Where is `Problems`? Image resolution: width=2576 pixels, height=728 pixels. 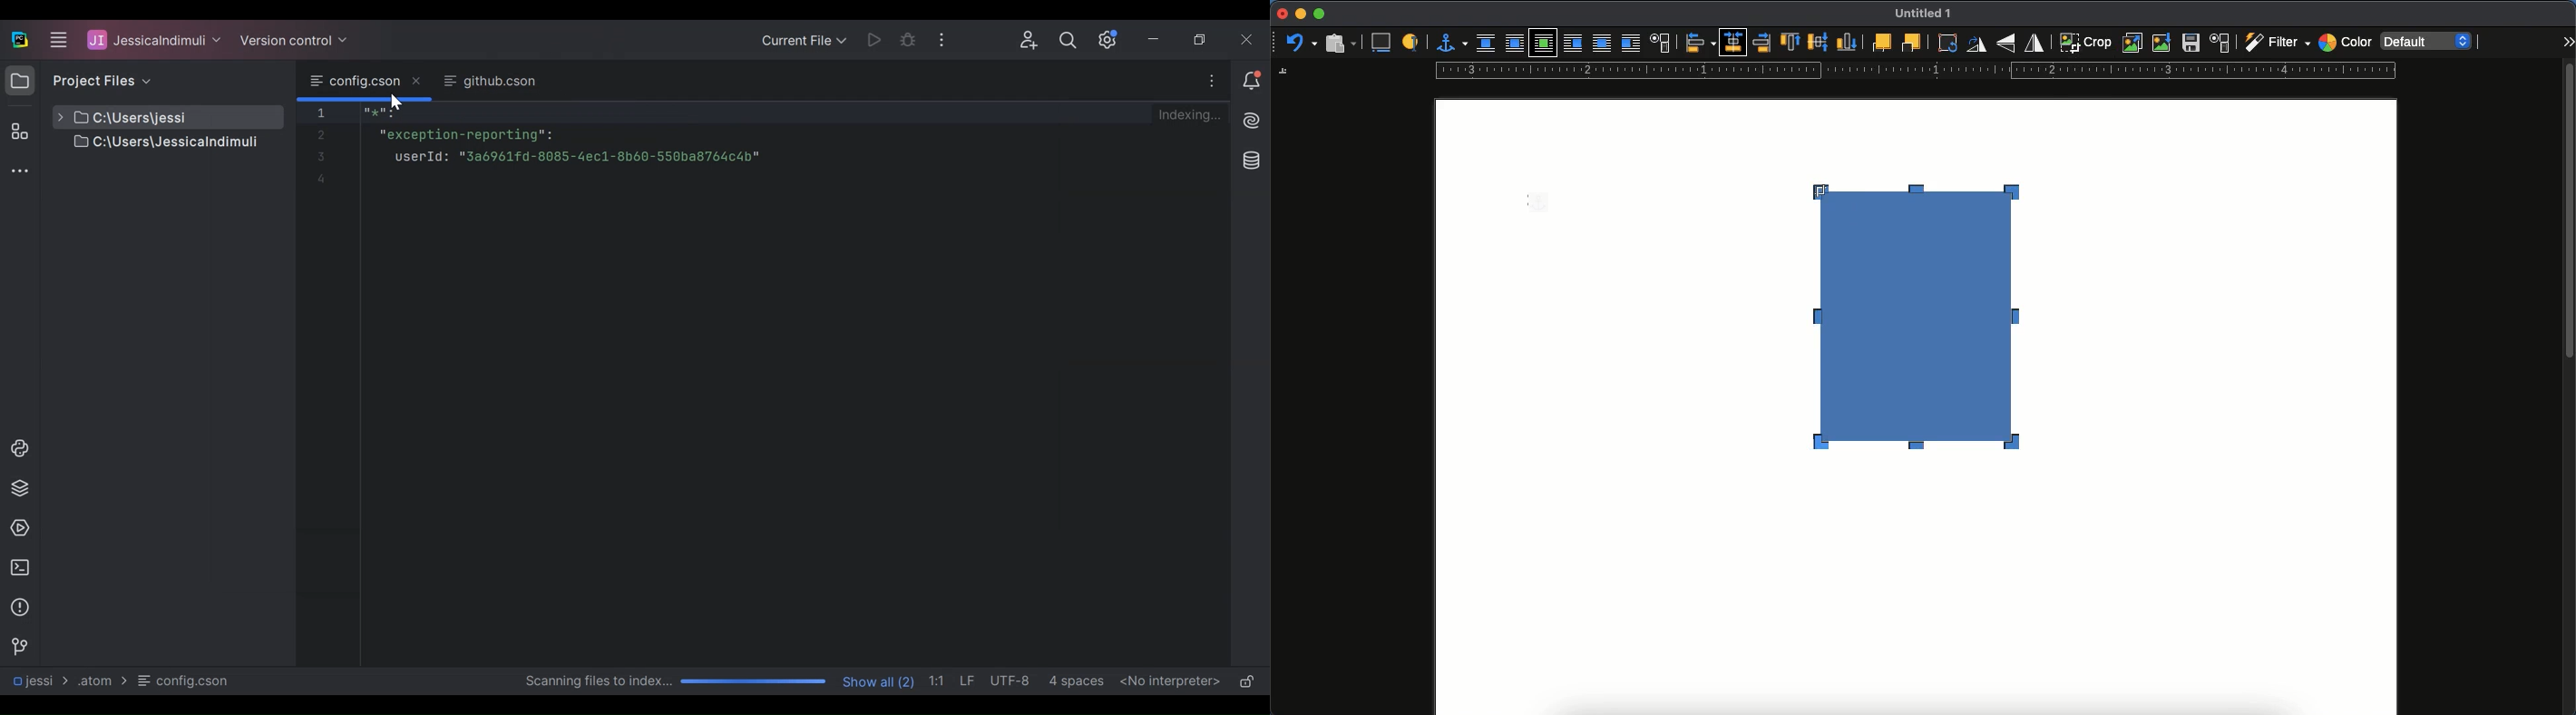 Problems is located at coordinates (20, 607).